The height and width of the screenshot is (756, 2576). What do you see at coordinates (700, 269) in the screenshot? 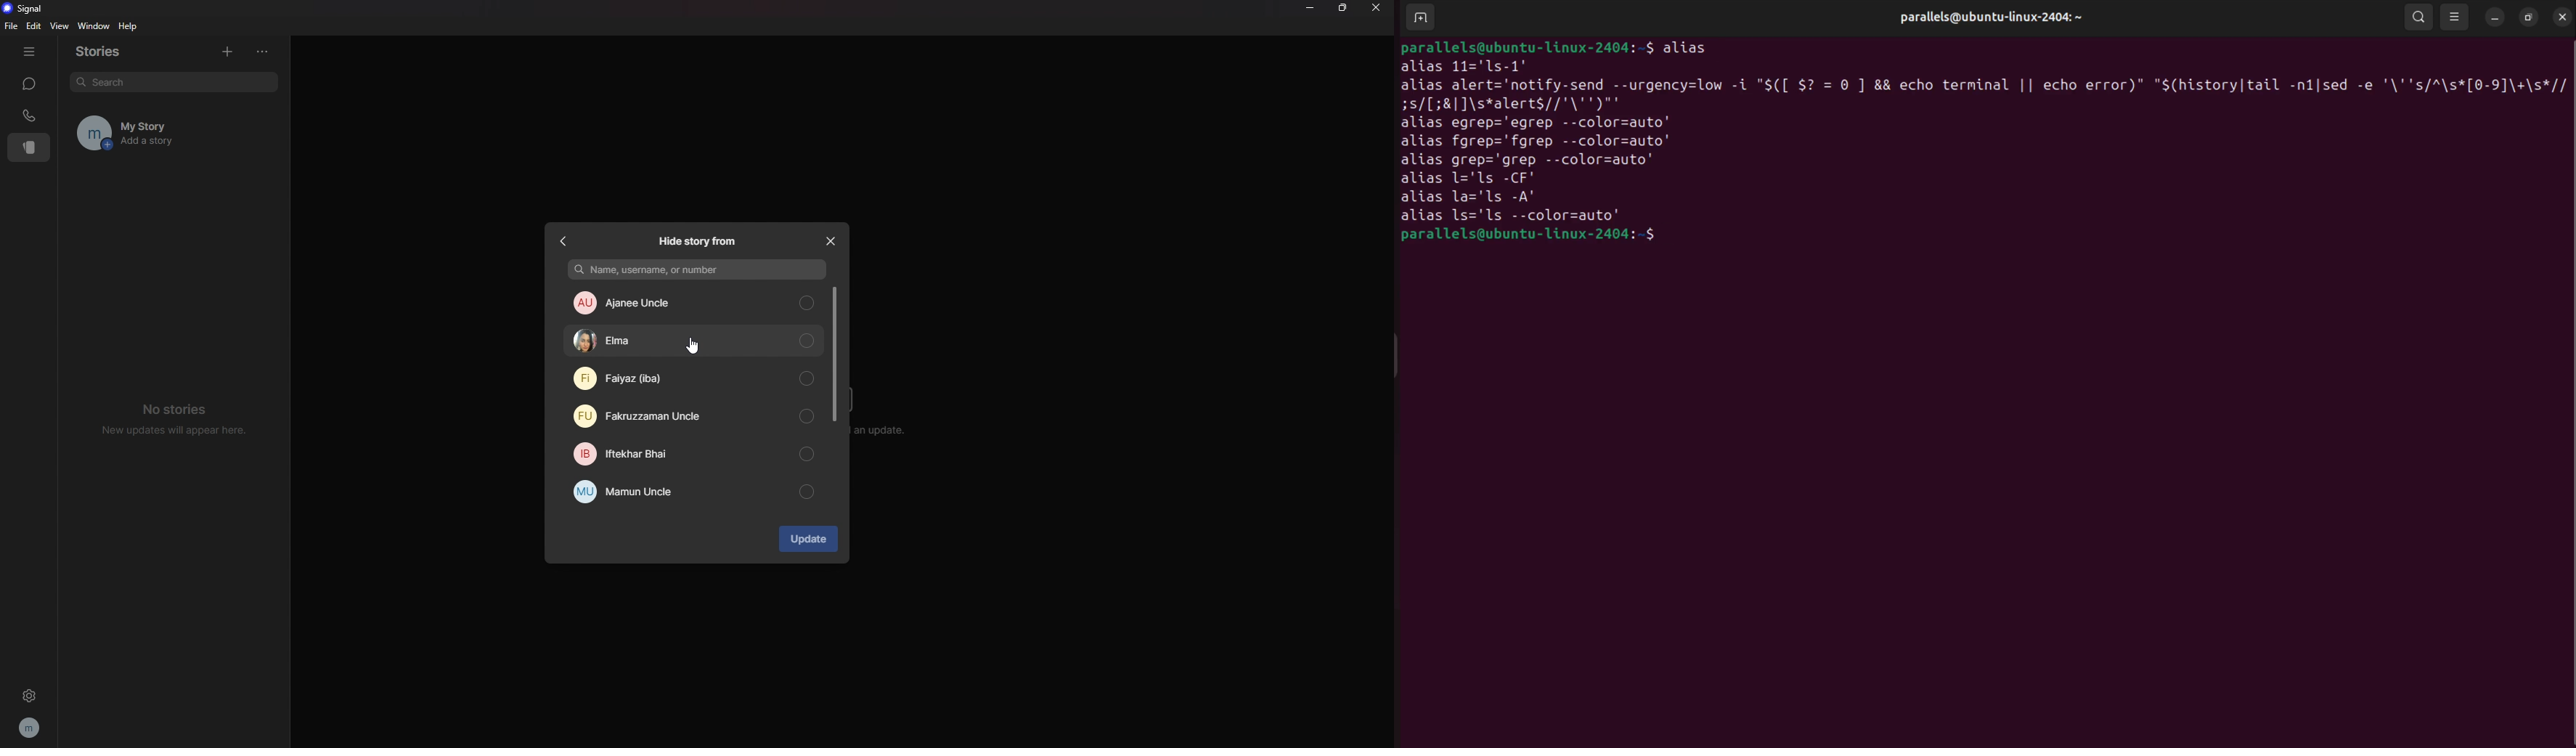
I see `name, username or number` at bounding box center [700, 269].